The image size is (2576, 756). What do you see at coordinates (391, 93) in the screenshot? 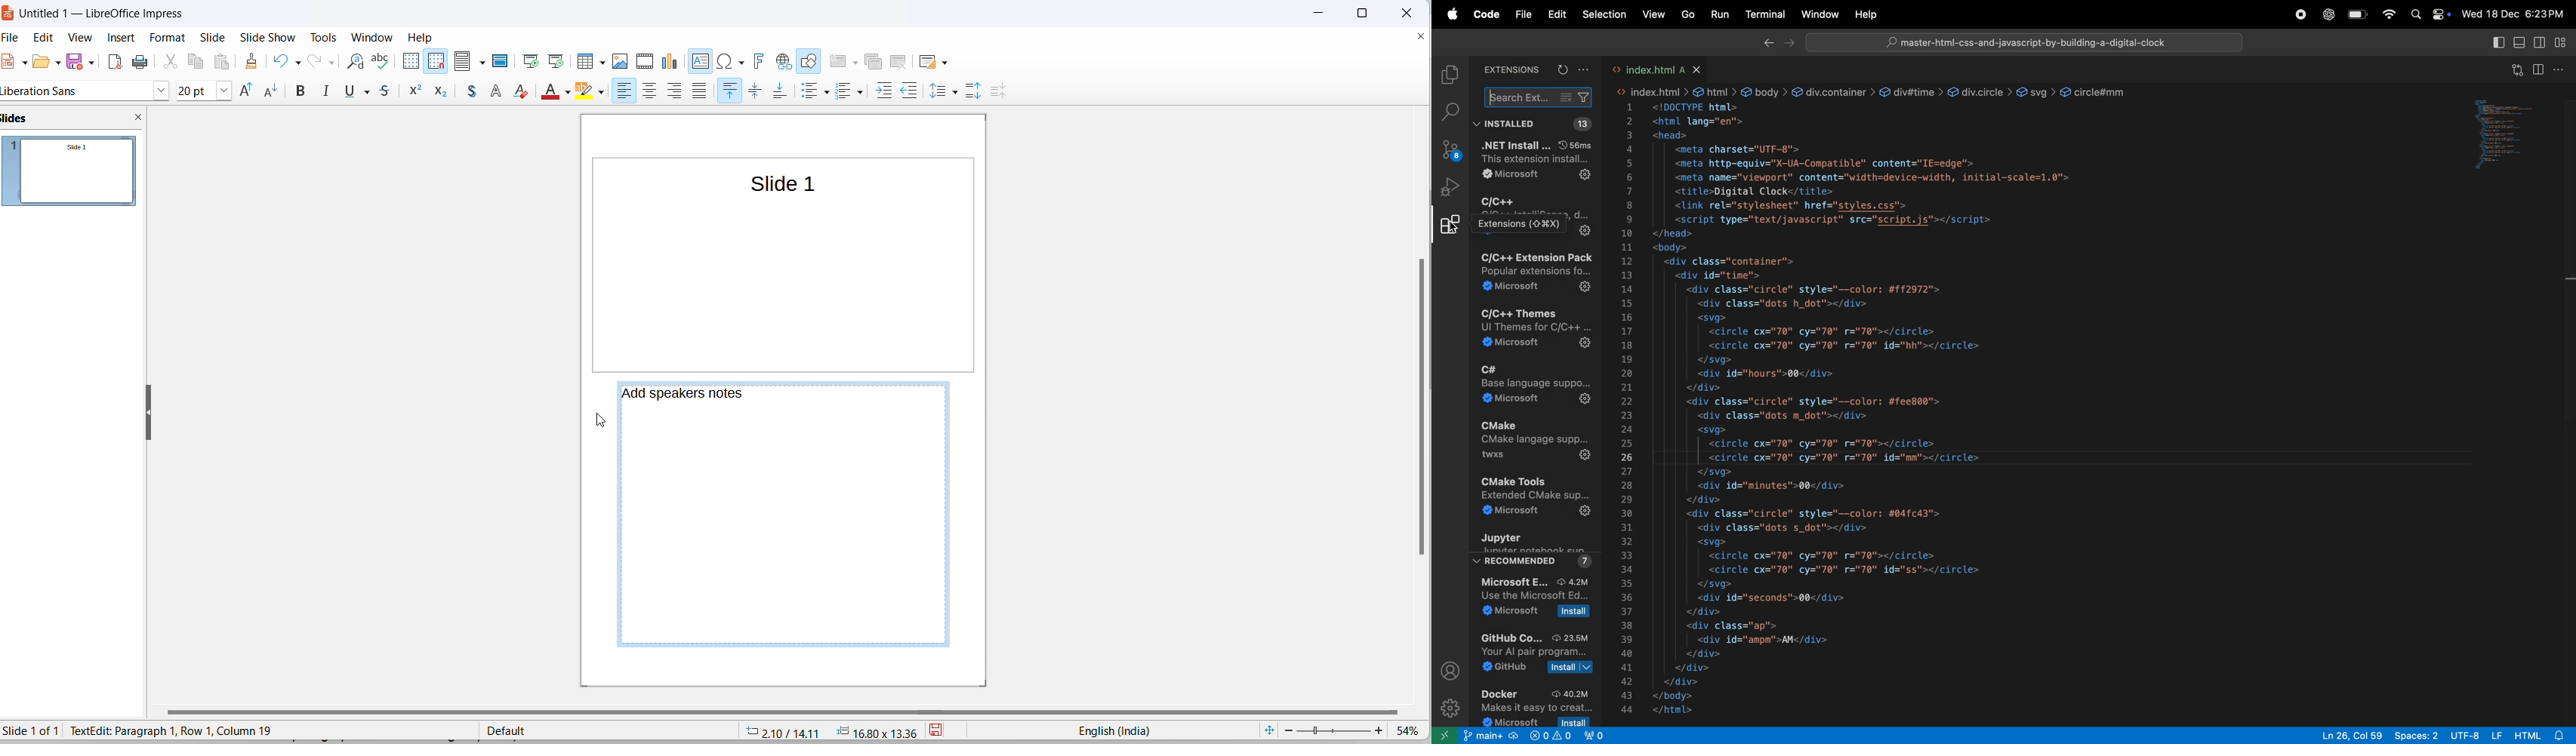
I see `block arrows` at bounding box center [391, 93].